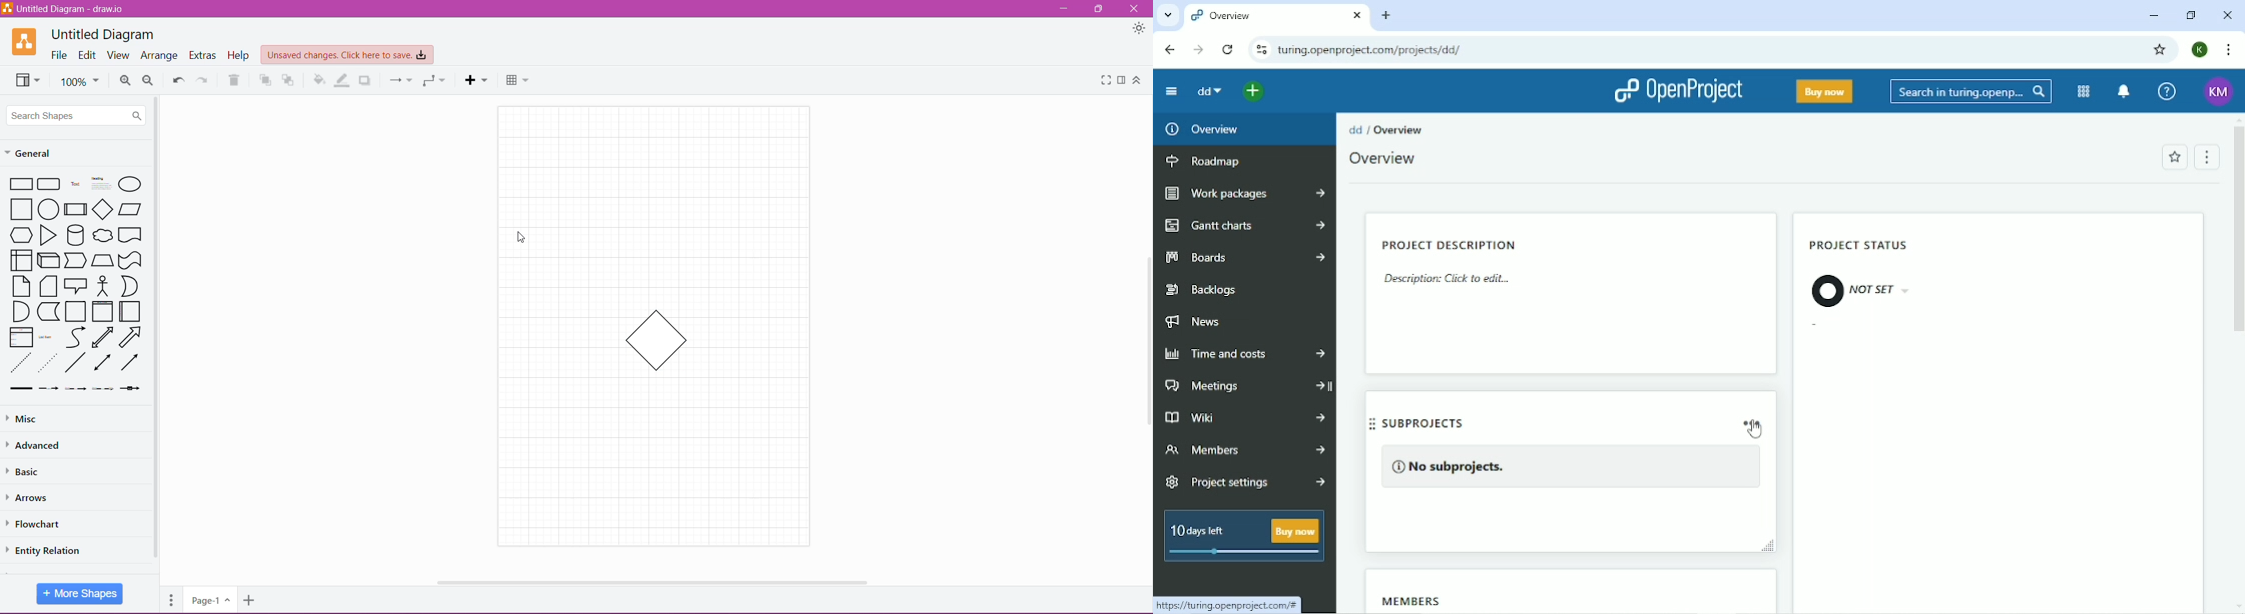  I want to click on Undo, so click(178, 80).